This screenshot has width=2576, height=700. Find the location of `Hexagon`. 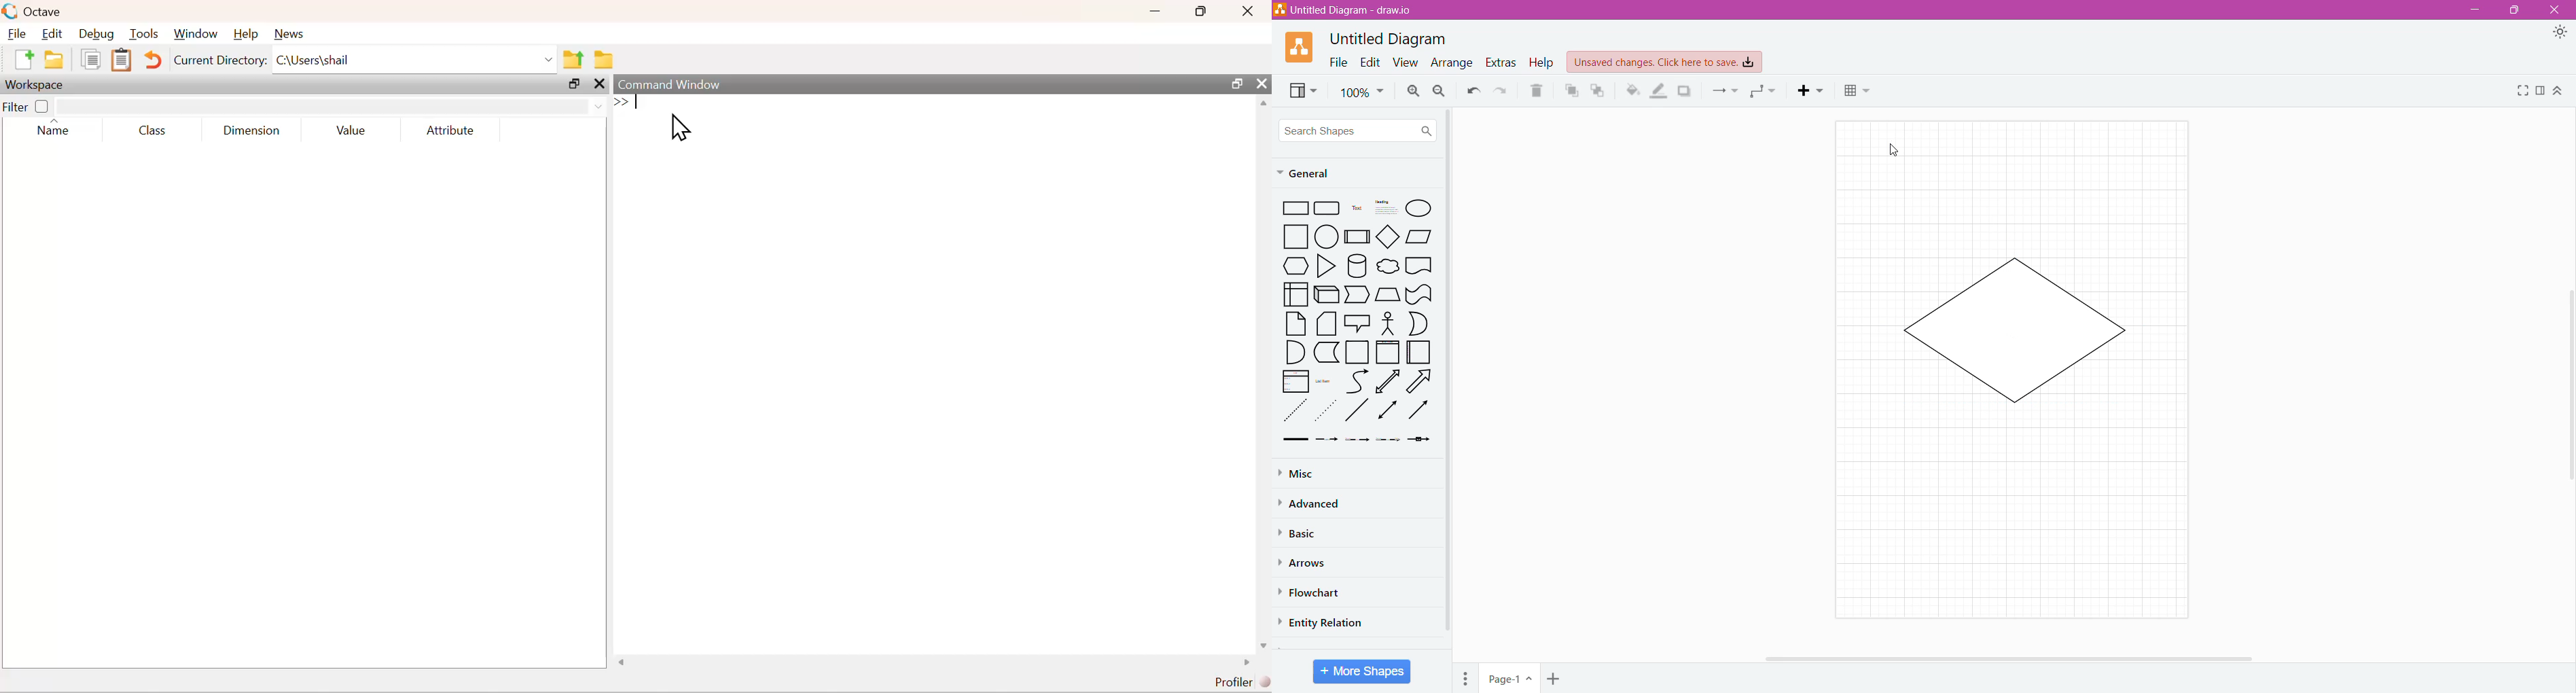

Hexagon is located at coordinates (1295, 266).